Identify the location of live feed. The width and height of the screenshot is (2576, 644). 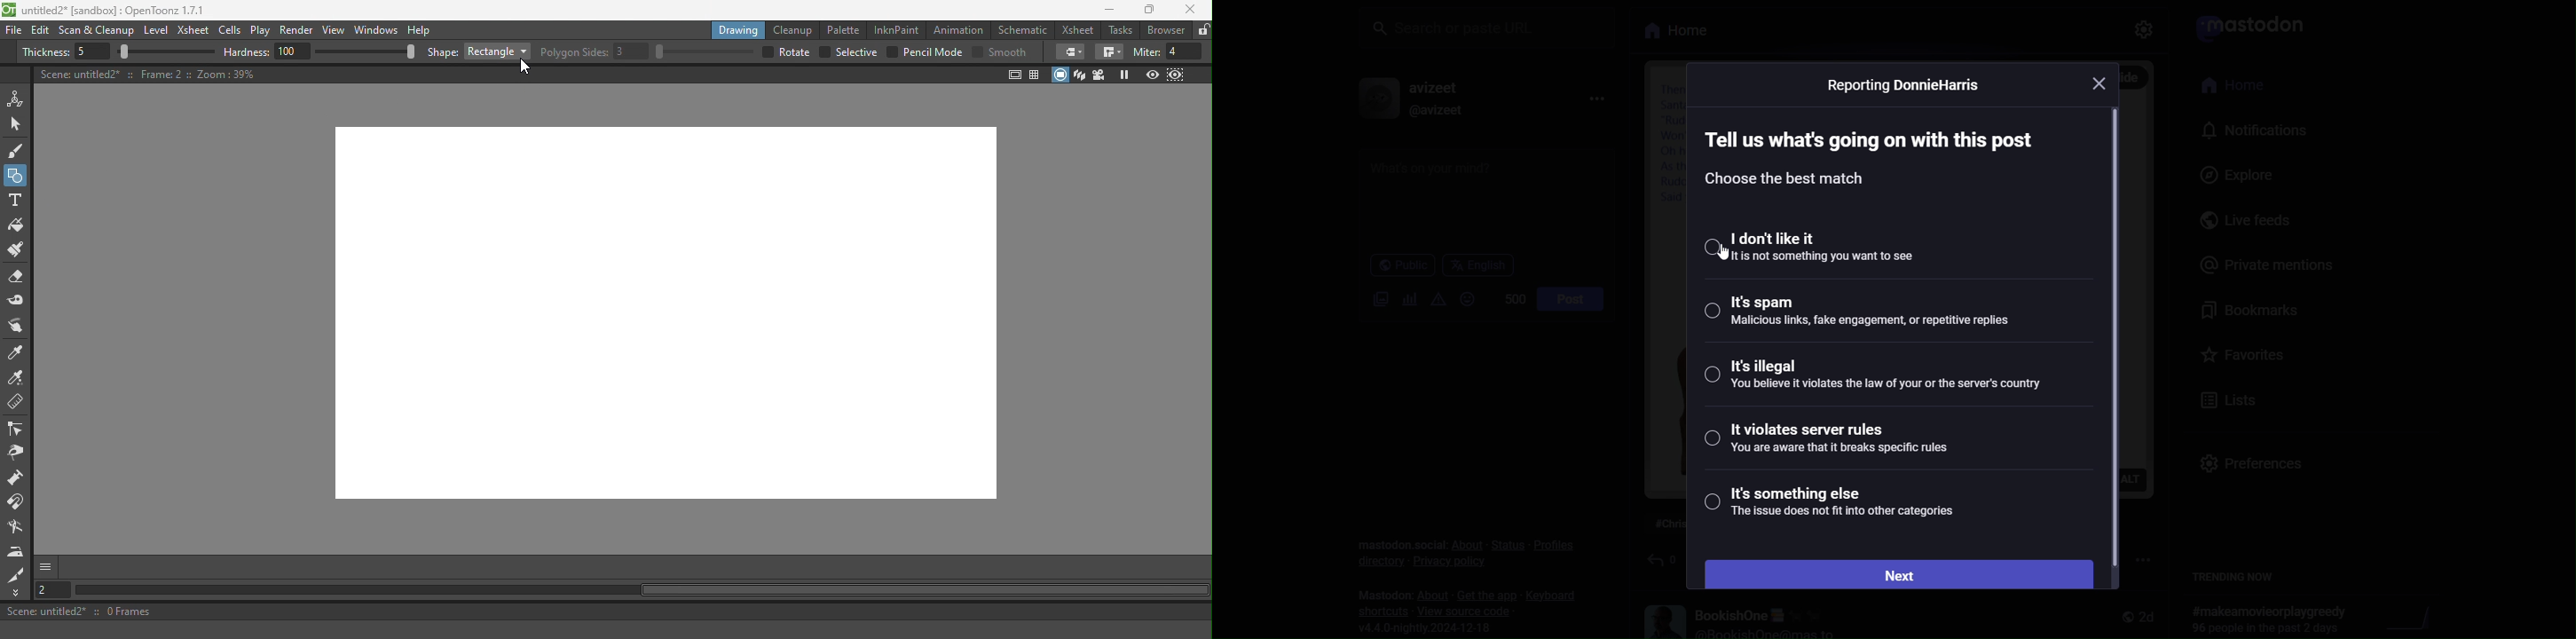
(2234, 221).